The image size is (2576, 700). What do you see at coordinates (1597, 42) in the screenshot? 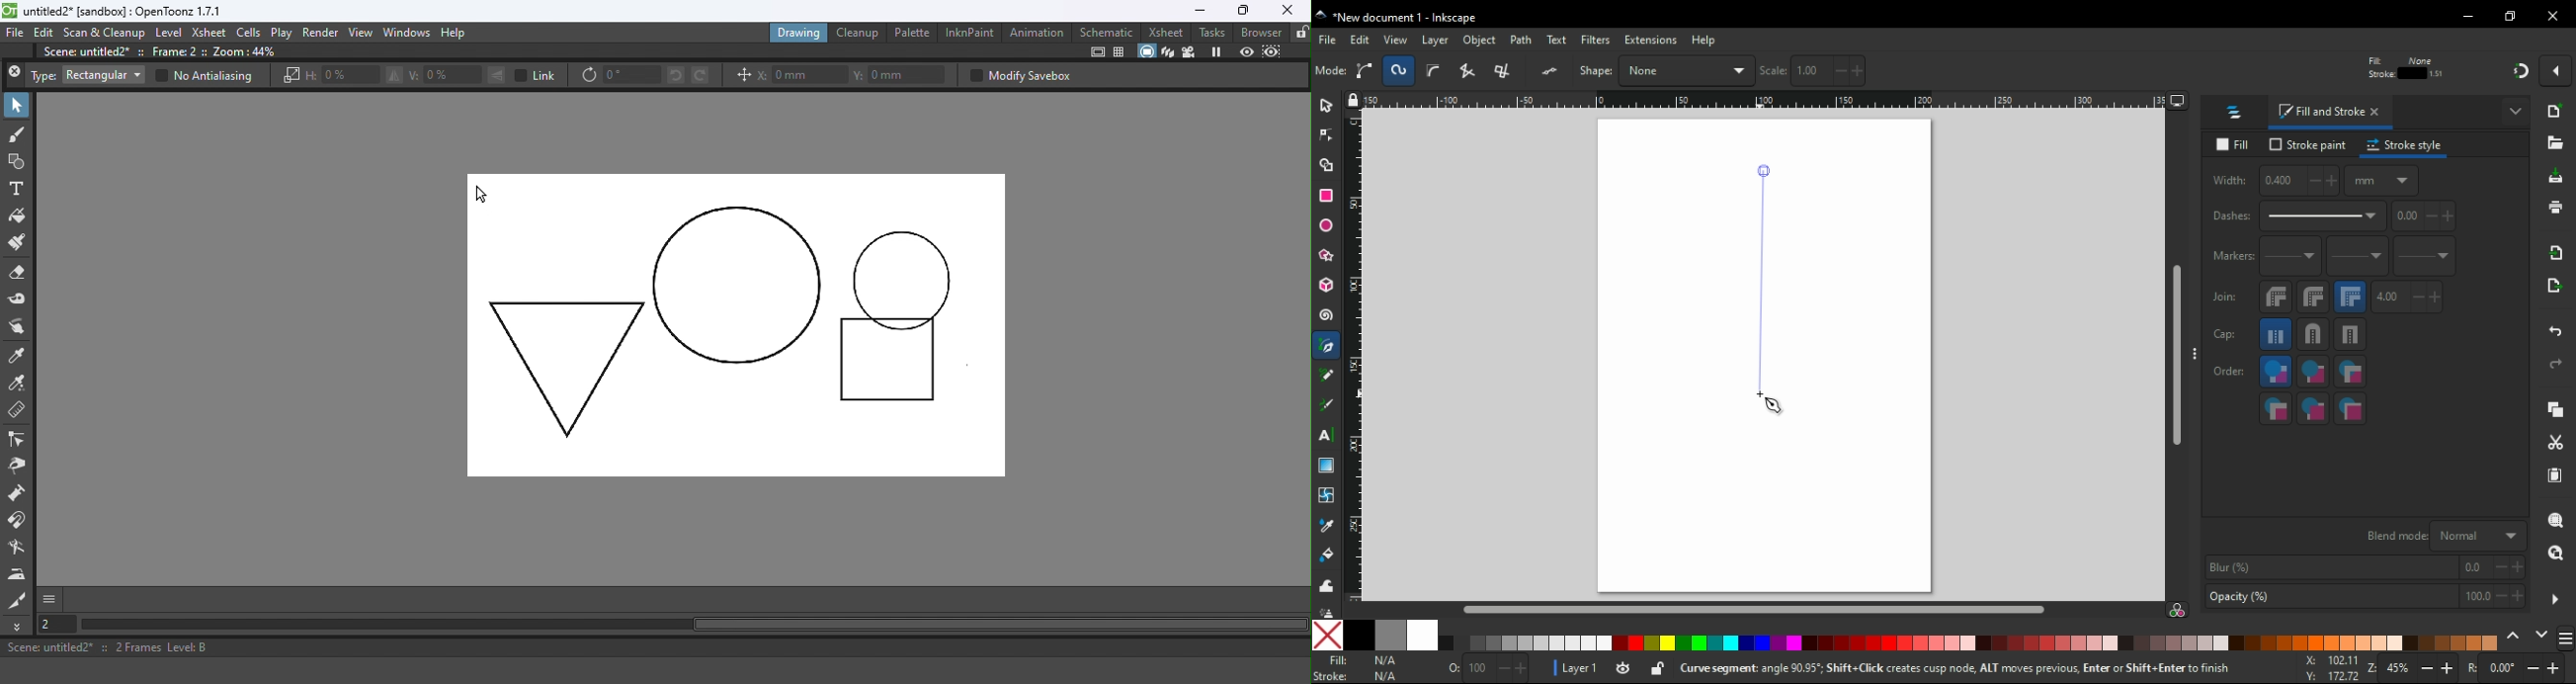
I see `filters` at bounding box center [1597, 42].